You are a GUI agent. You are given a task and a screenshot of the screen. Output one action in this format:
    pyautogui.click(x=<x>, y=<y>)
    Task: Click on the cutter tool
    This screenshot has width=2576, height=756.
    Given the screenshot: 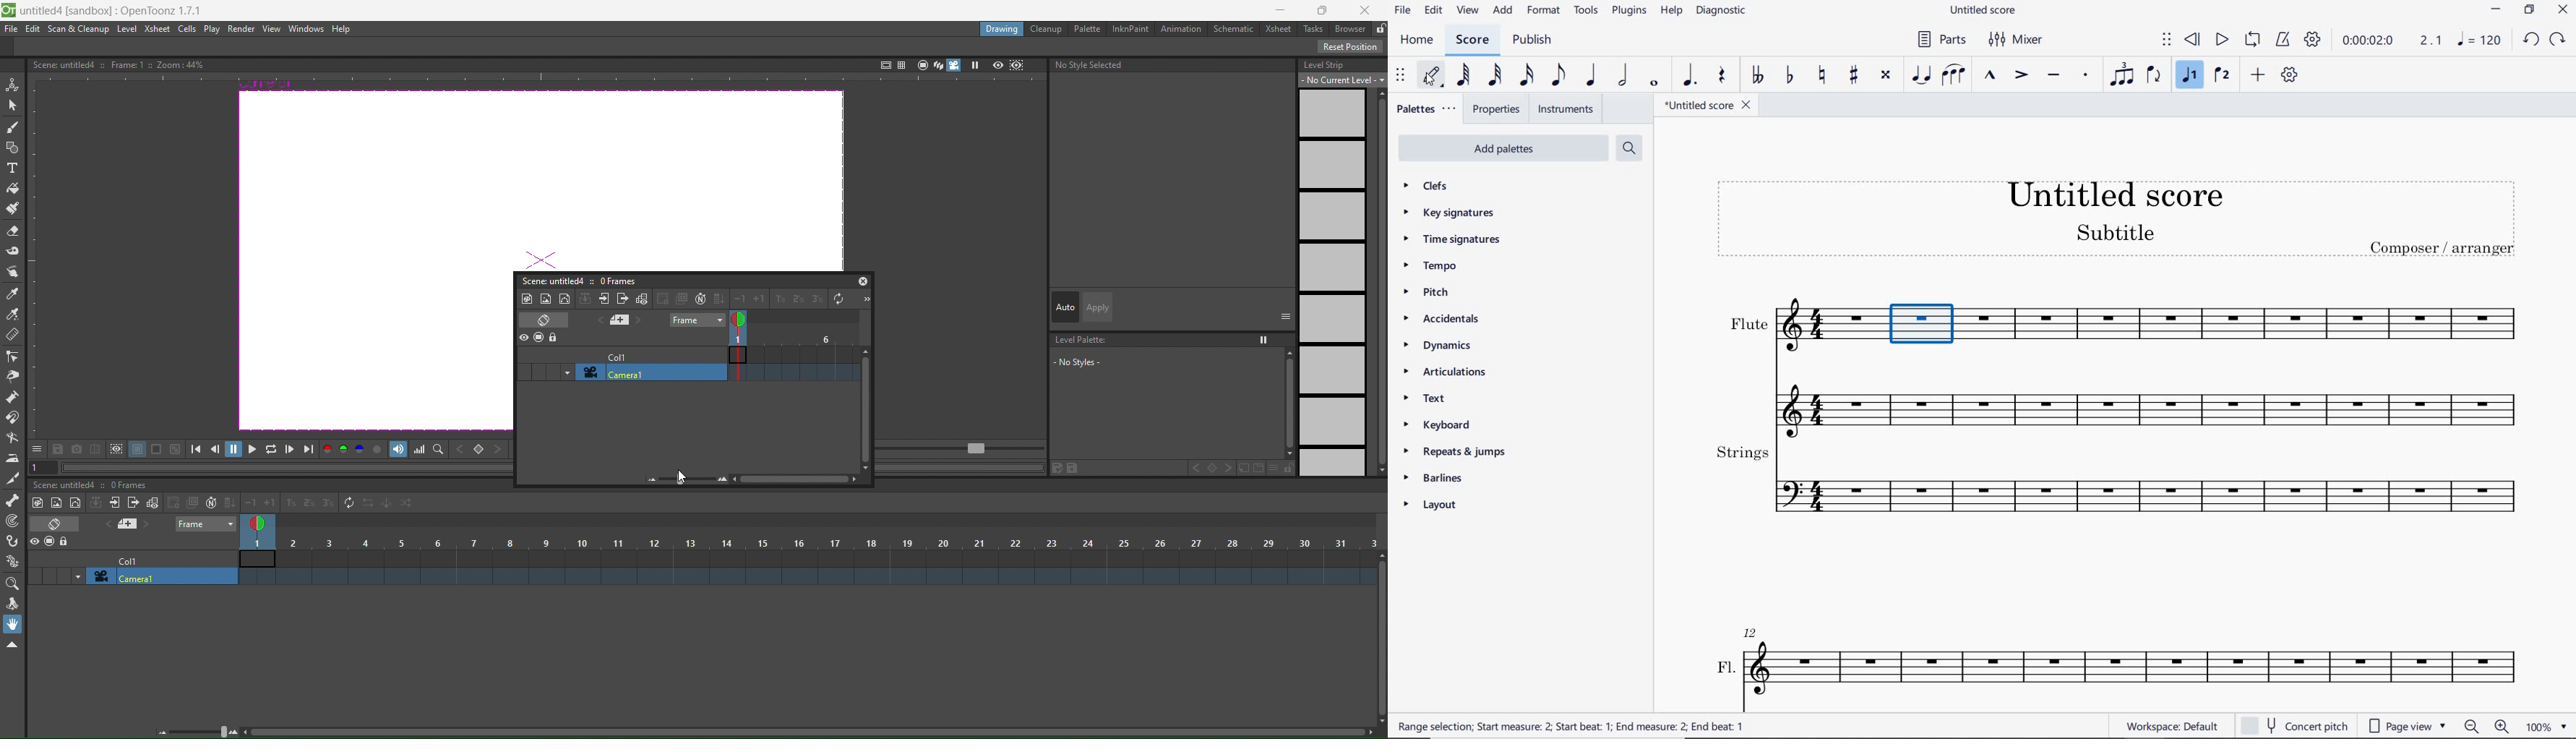 What is the action you would take?
    pyautogui.click(x=12, y=478)
    